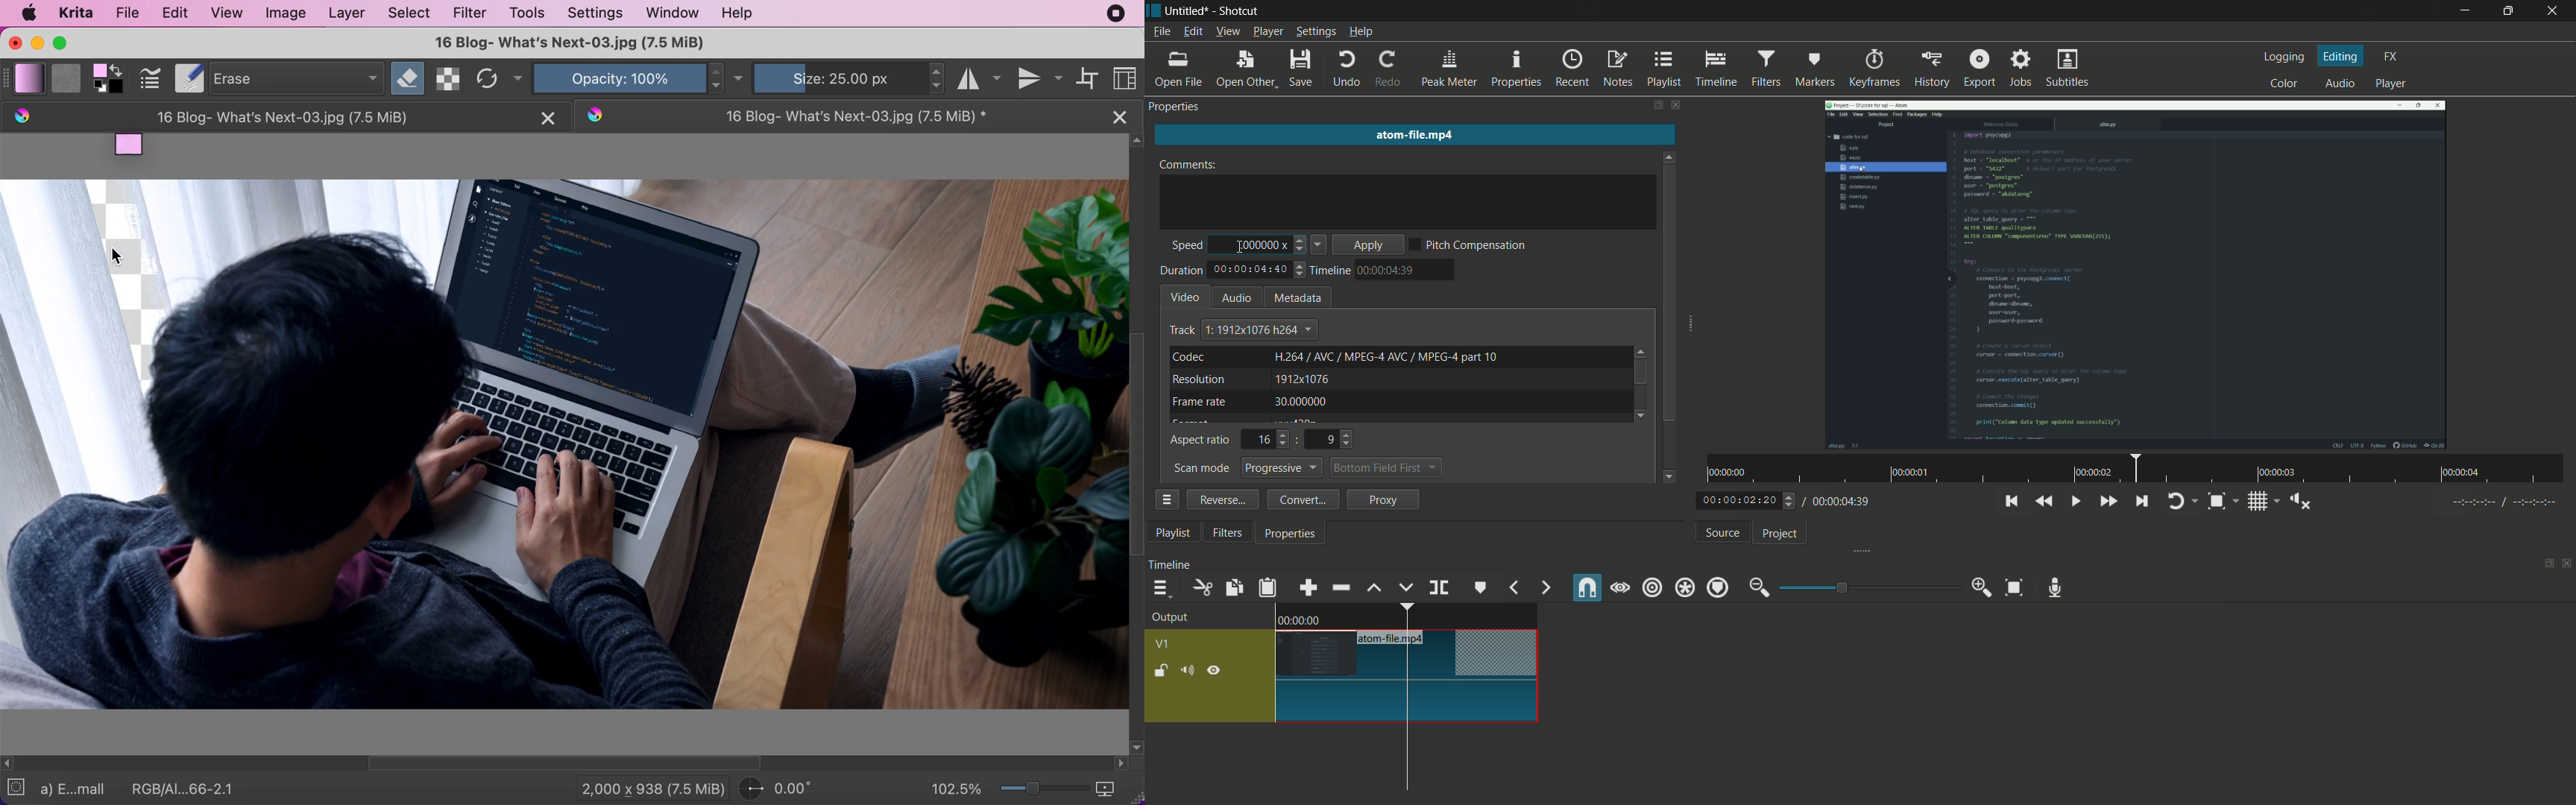  Describe the element at coordinates (2044, 502) in the screenshot. I see `quickly play backward` at that location.